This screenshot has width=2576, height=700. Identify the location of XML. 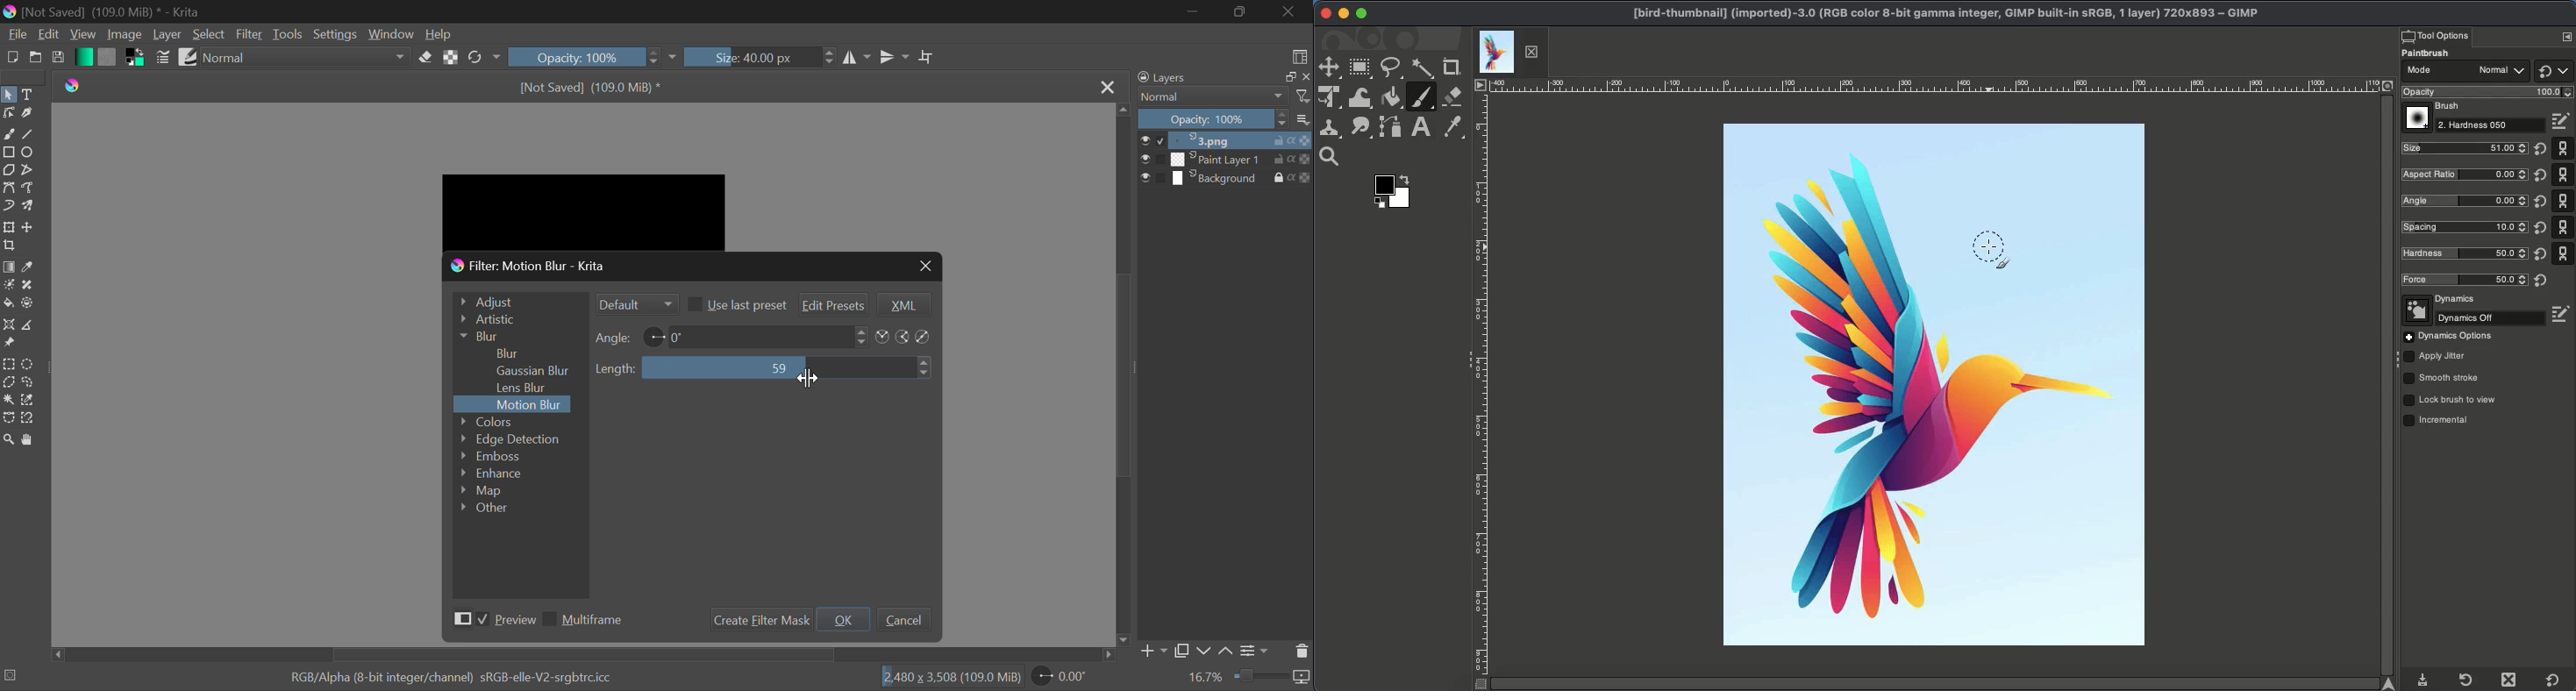
(903, 305).